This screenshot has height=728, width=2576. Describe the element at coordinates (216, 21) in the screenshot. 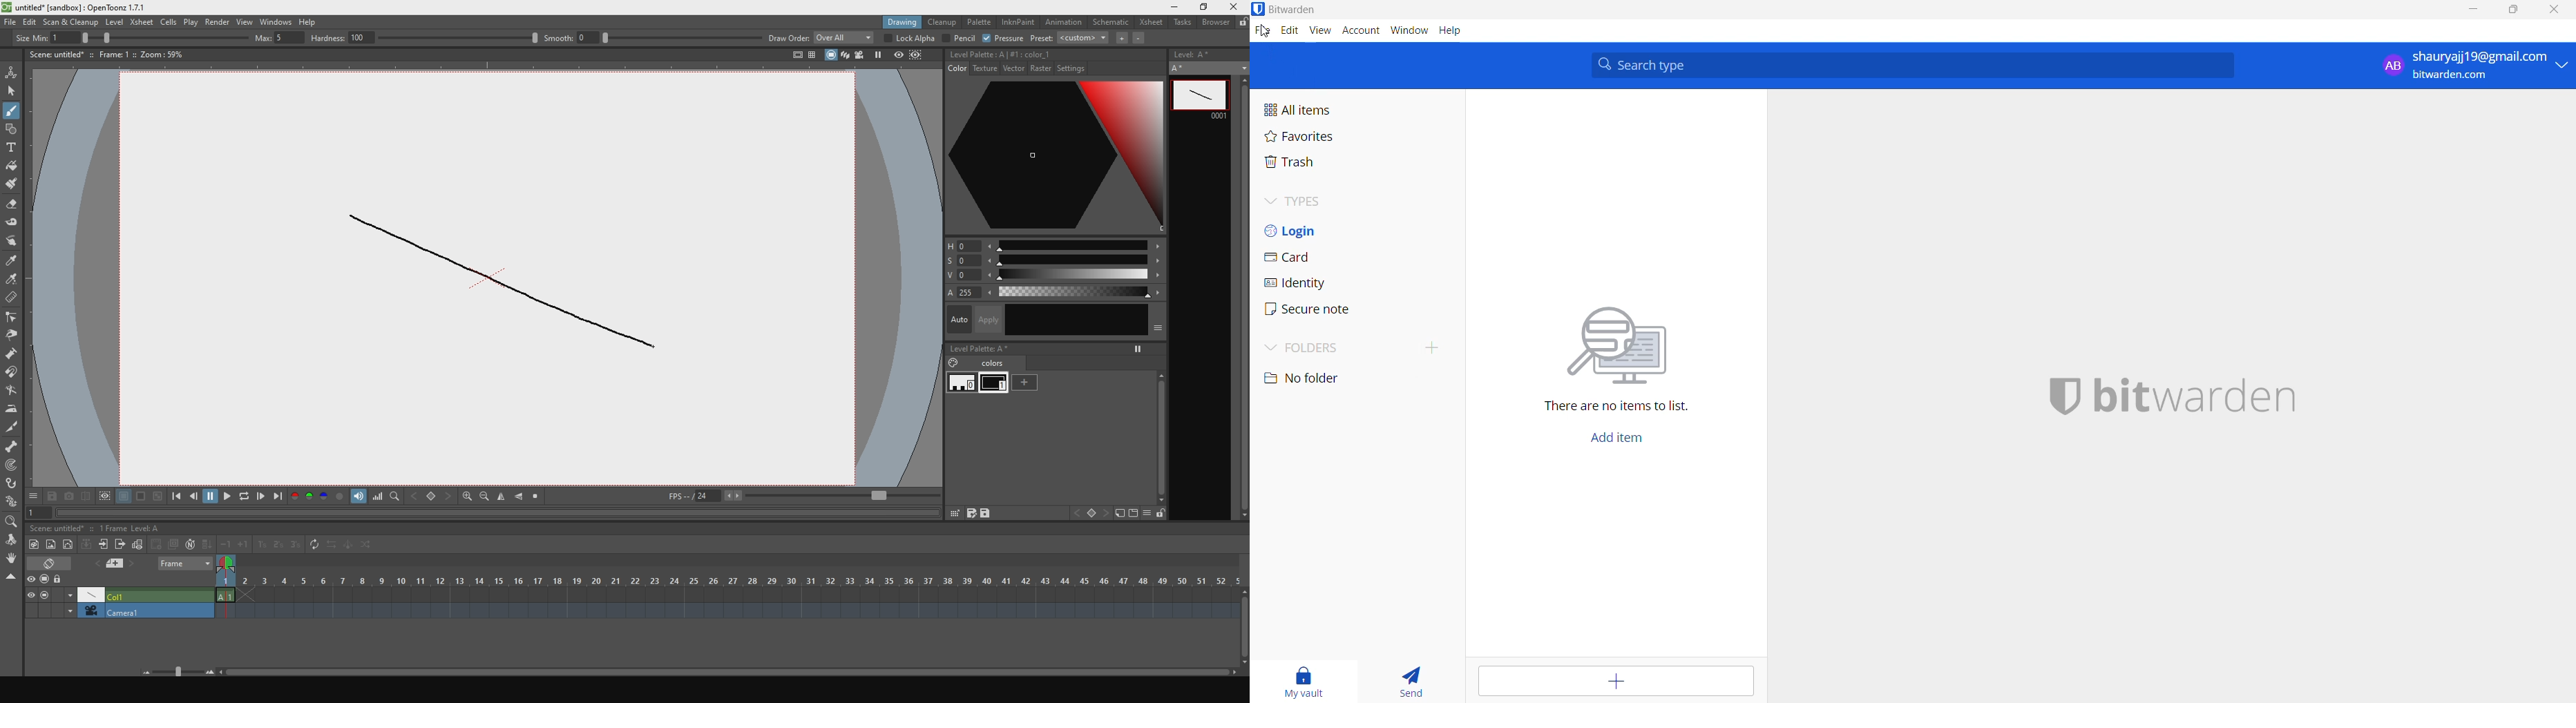

I see `render` at that location.